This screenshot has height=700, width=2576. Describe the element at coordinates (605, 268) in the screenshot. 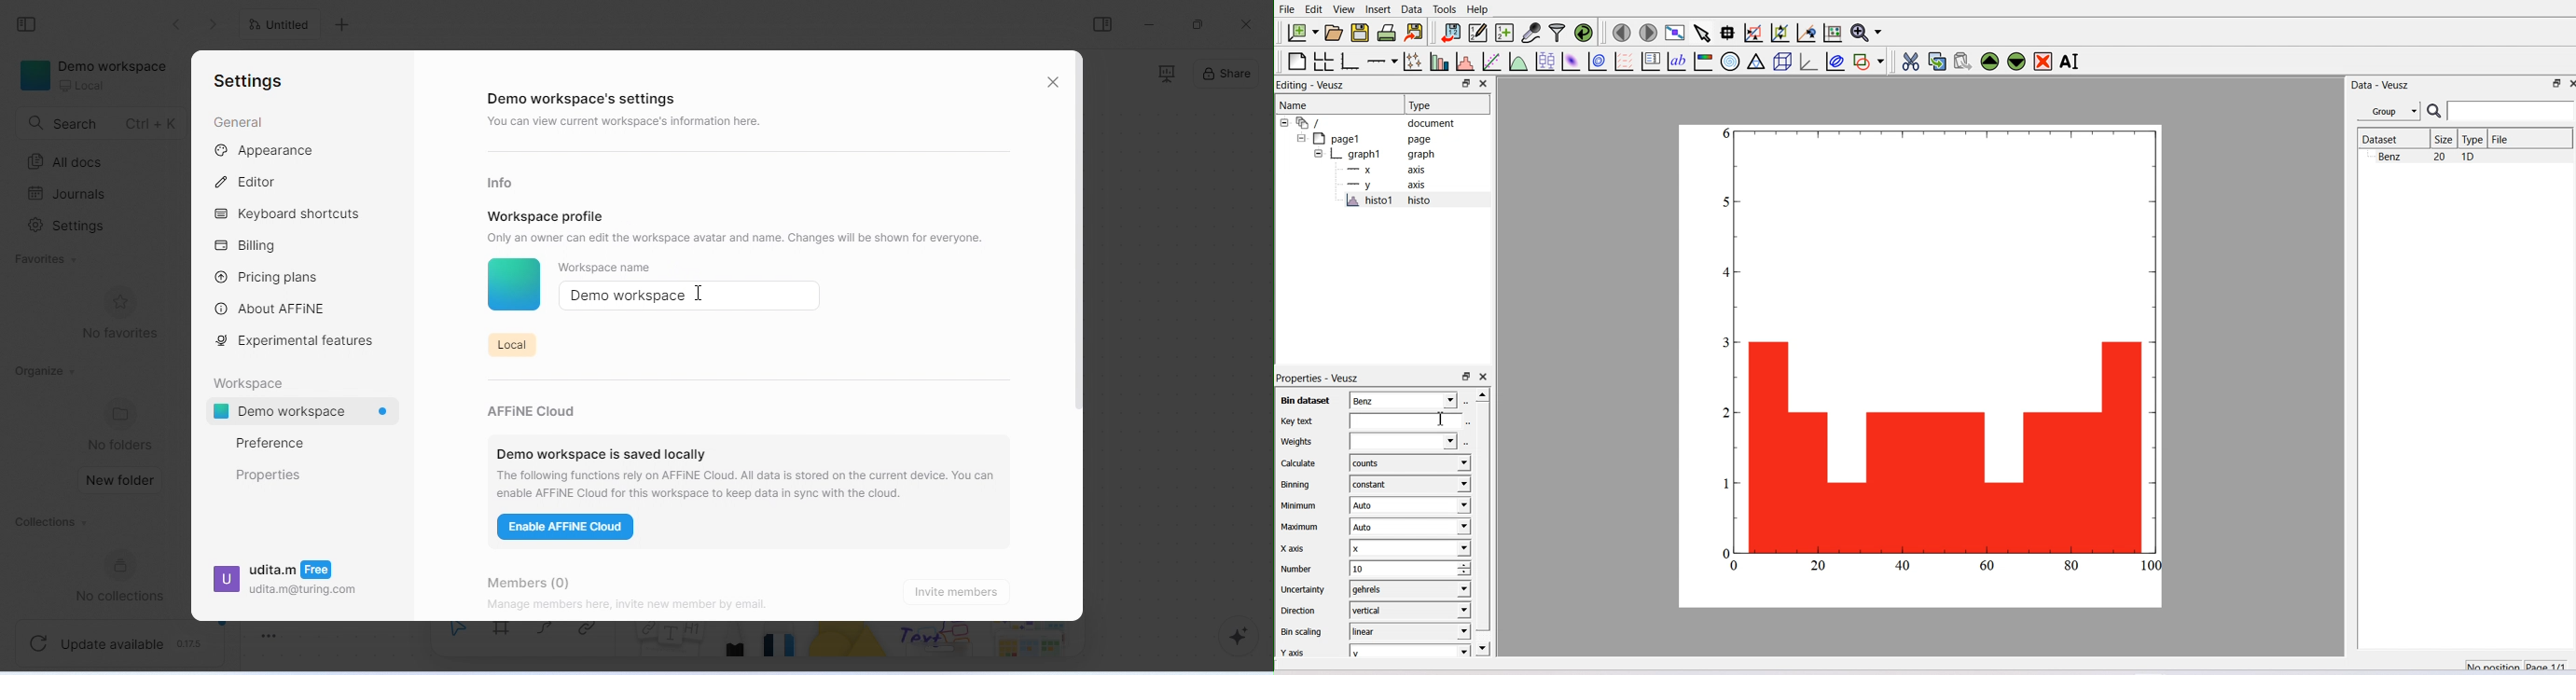

I see `workspace name` at that location.